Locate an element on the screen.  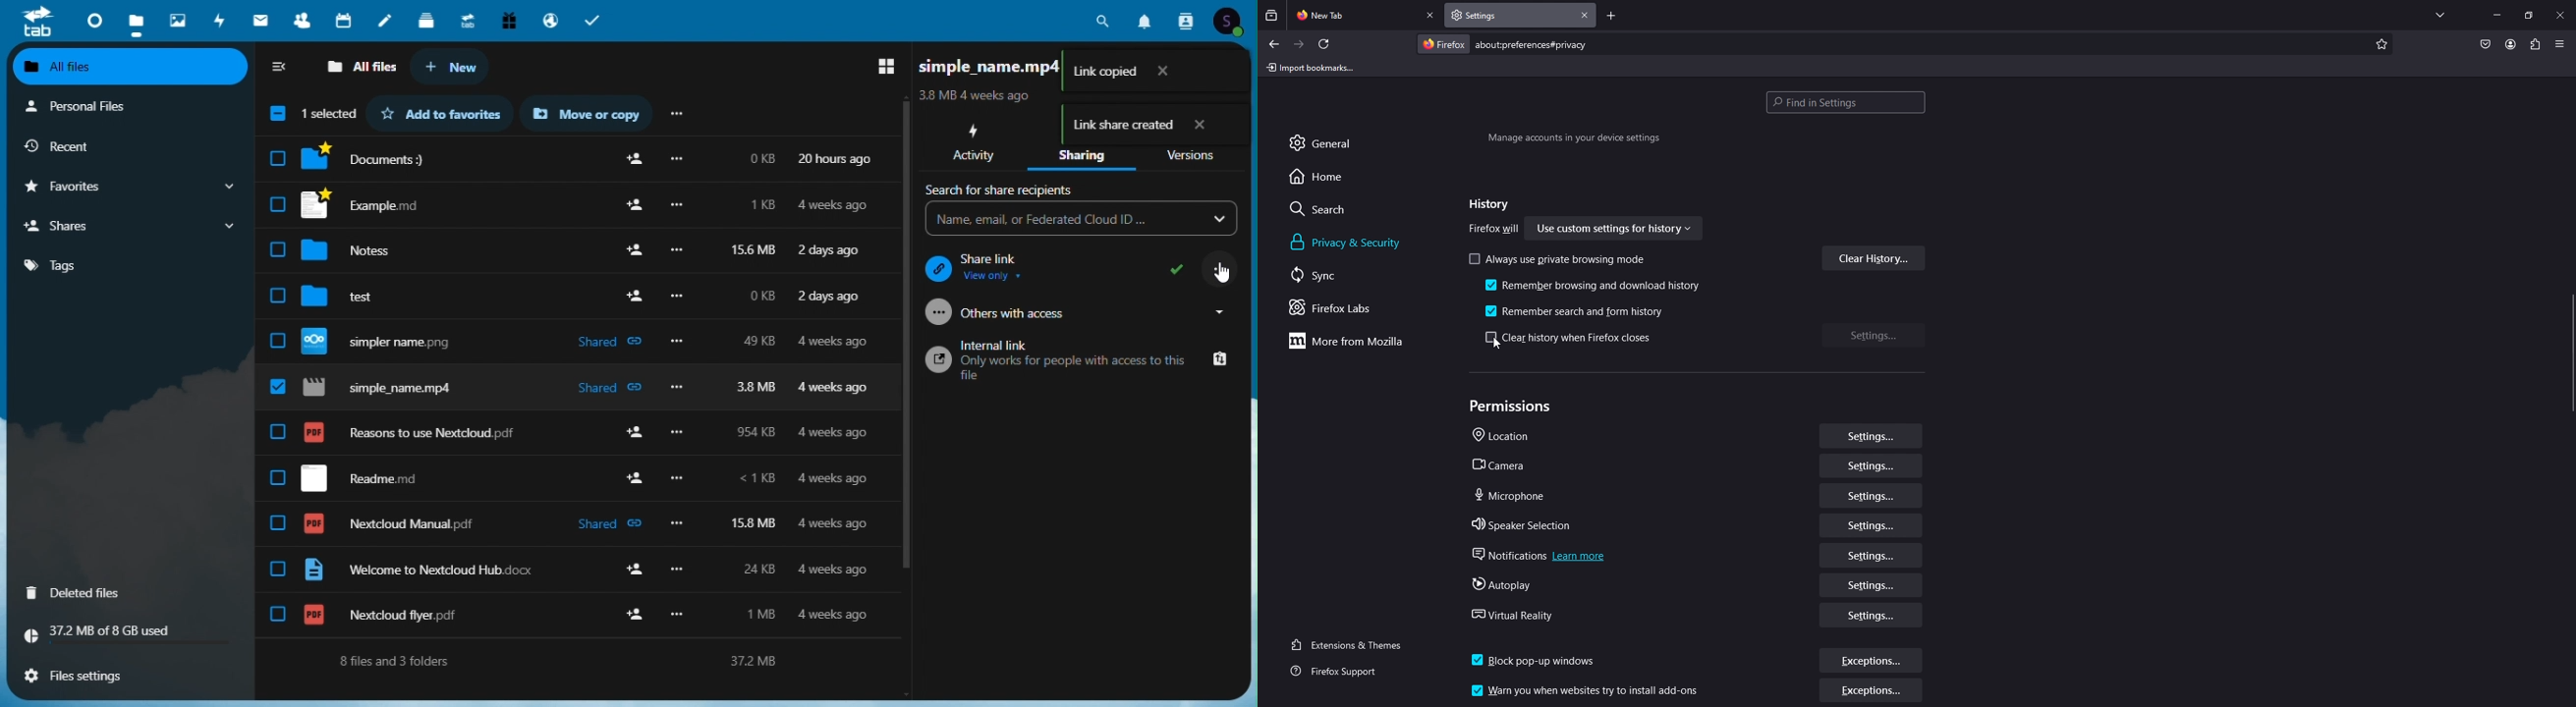
more from mozilla is located at coordinates (1354, 340).